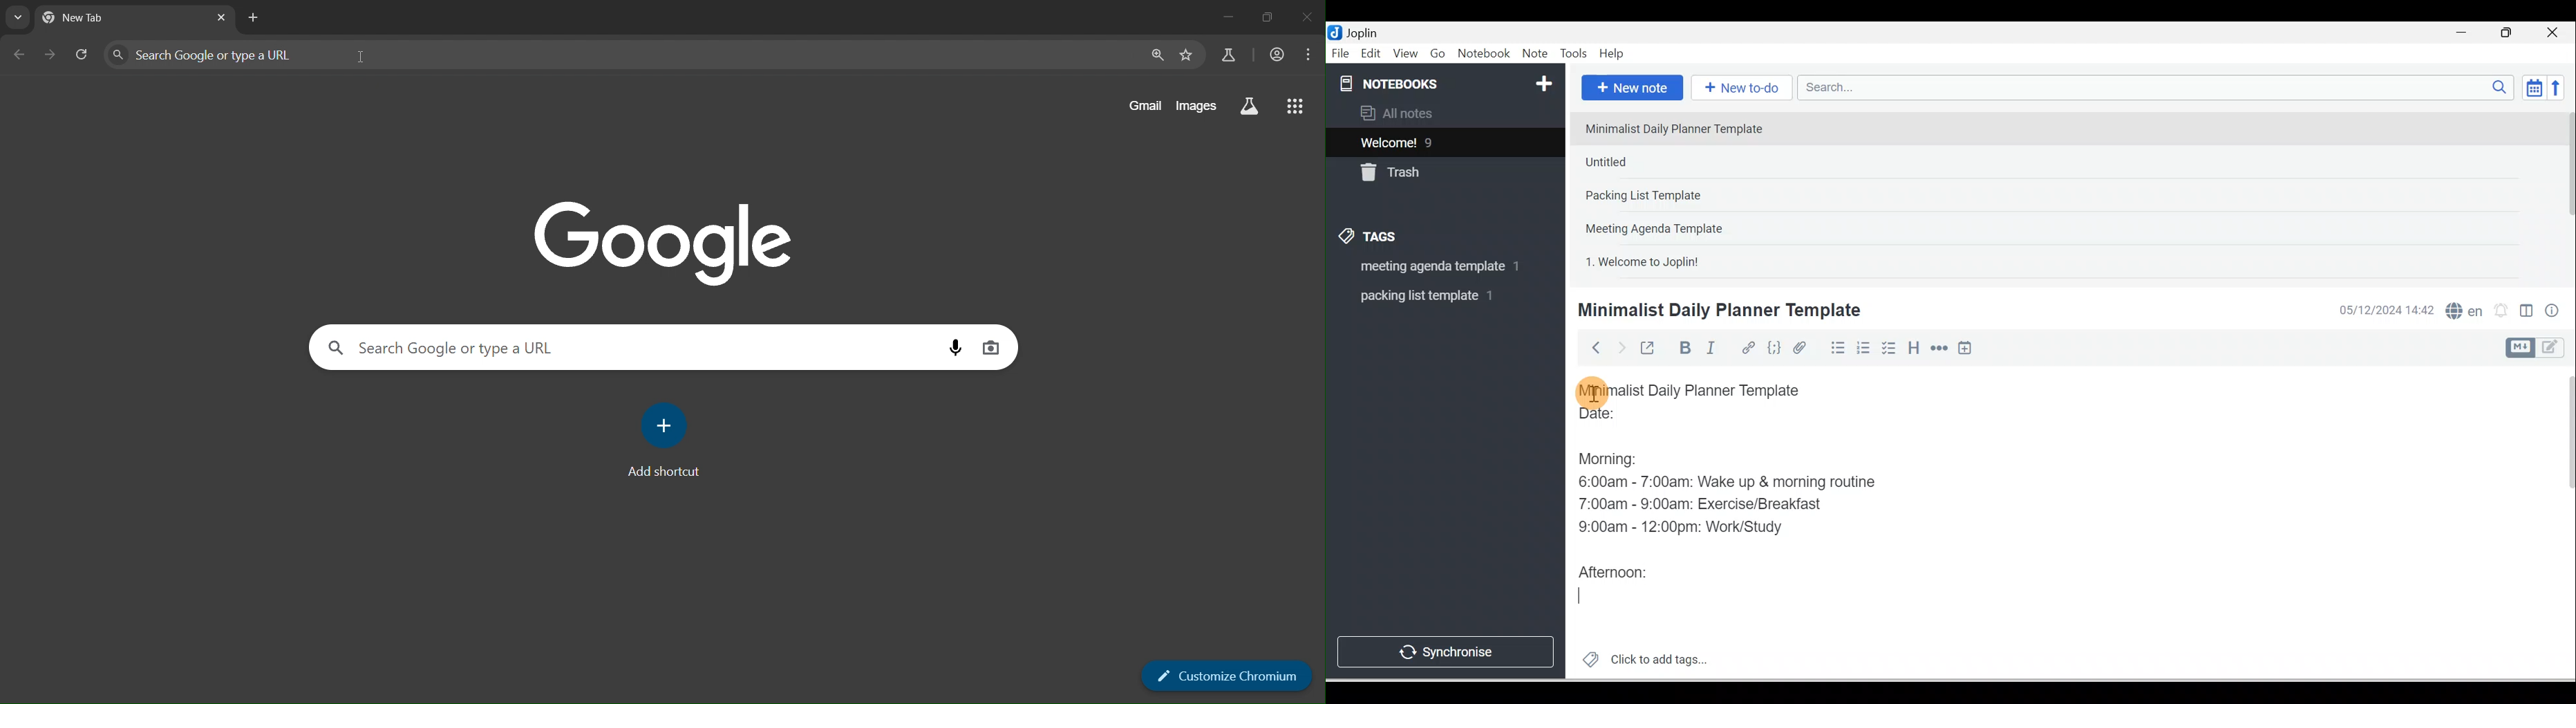 This screenshot has width=2576, height=728. I want to click on Notebook, so click(1483, 54).